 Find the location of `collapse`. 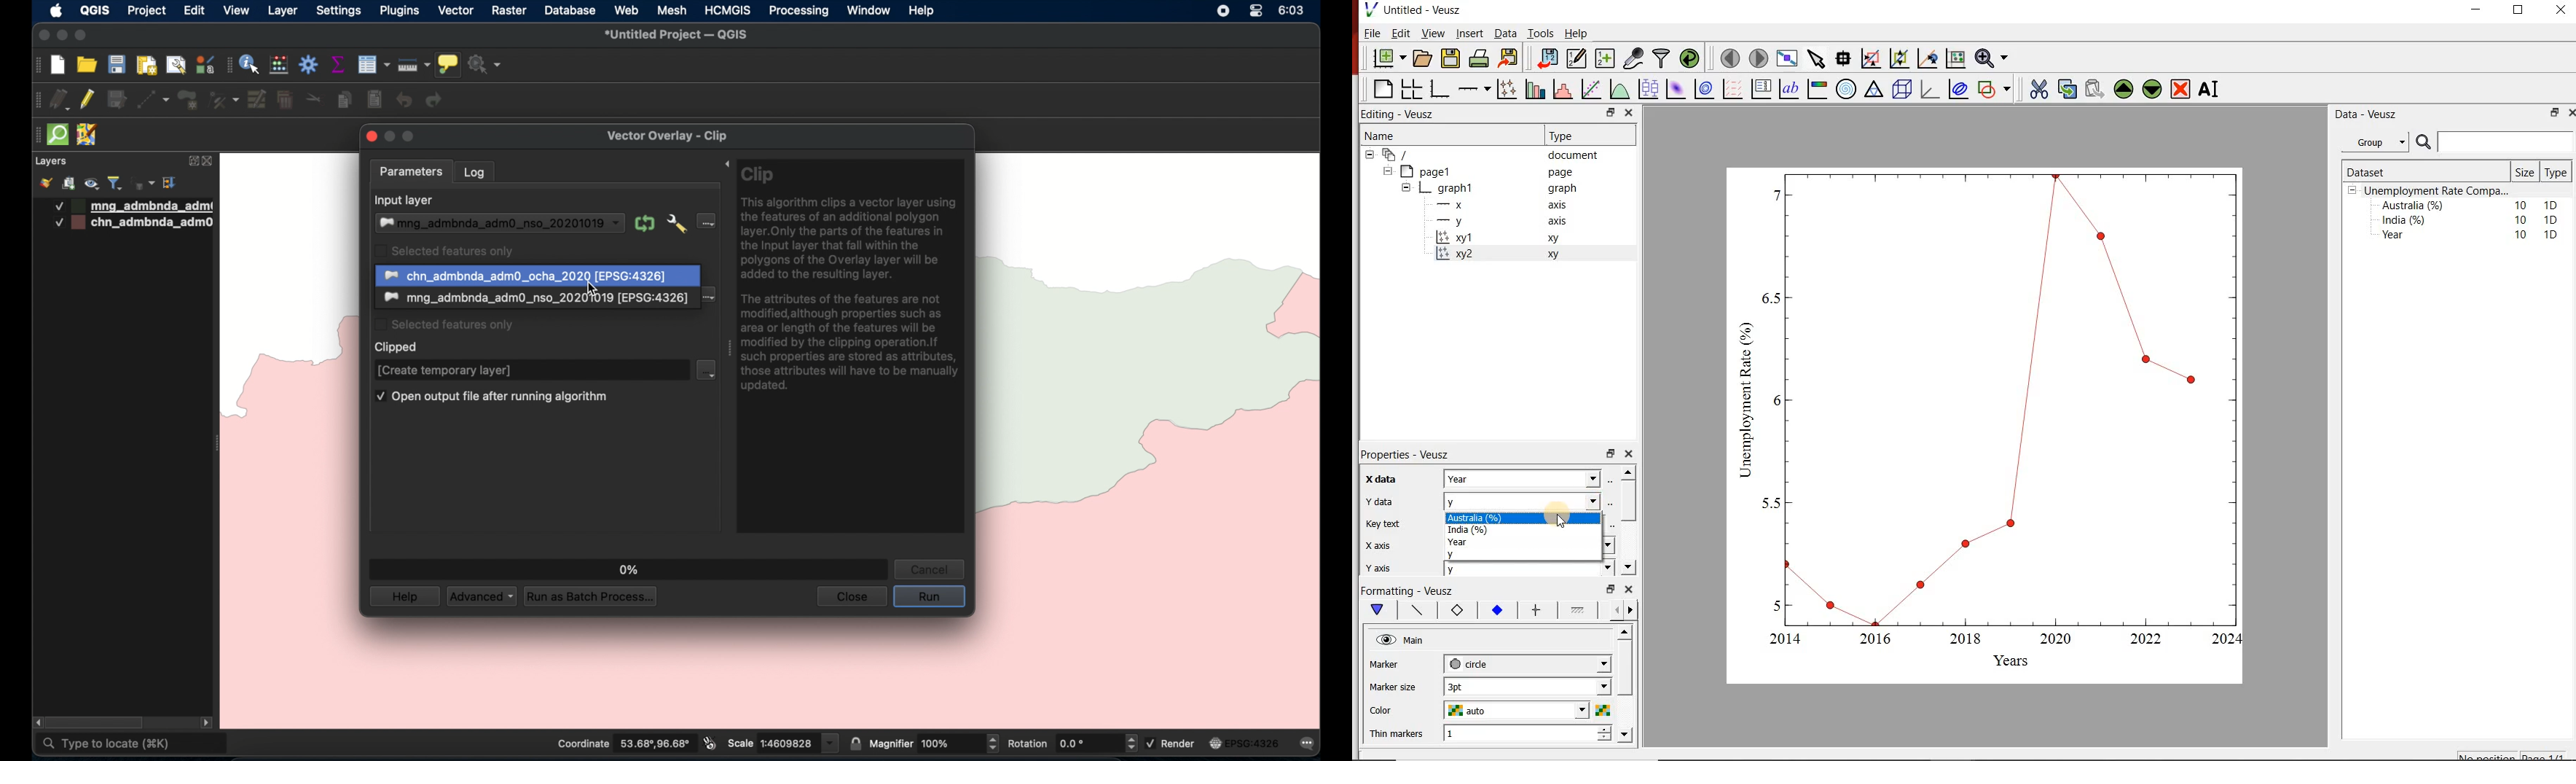

collapse is located at coordinates (1405, 190).